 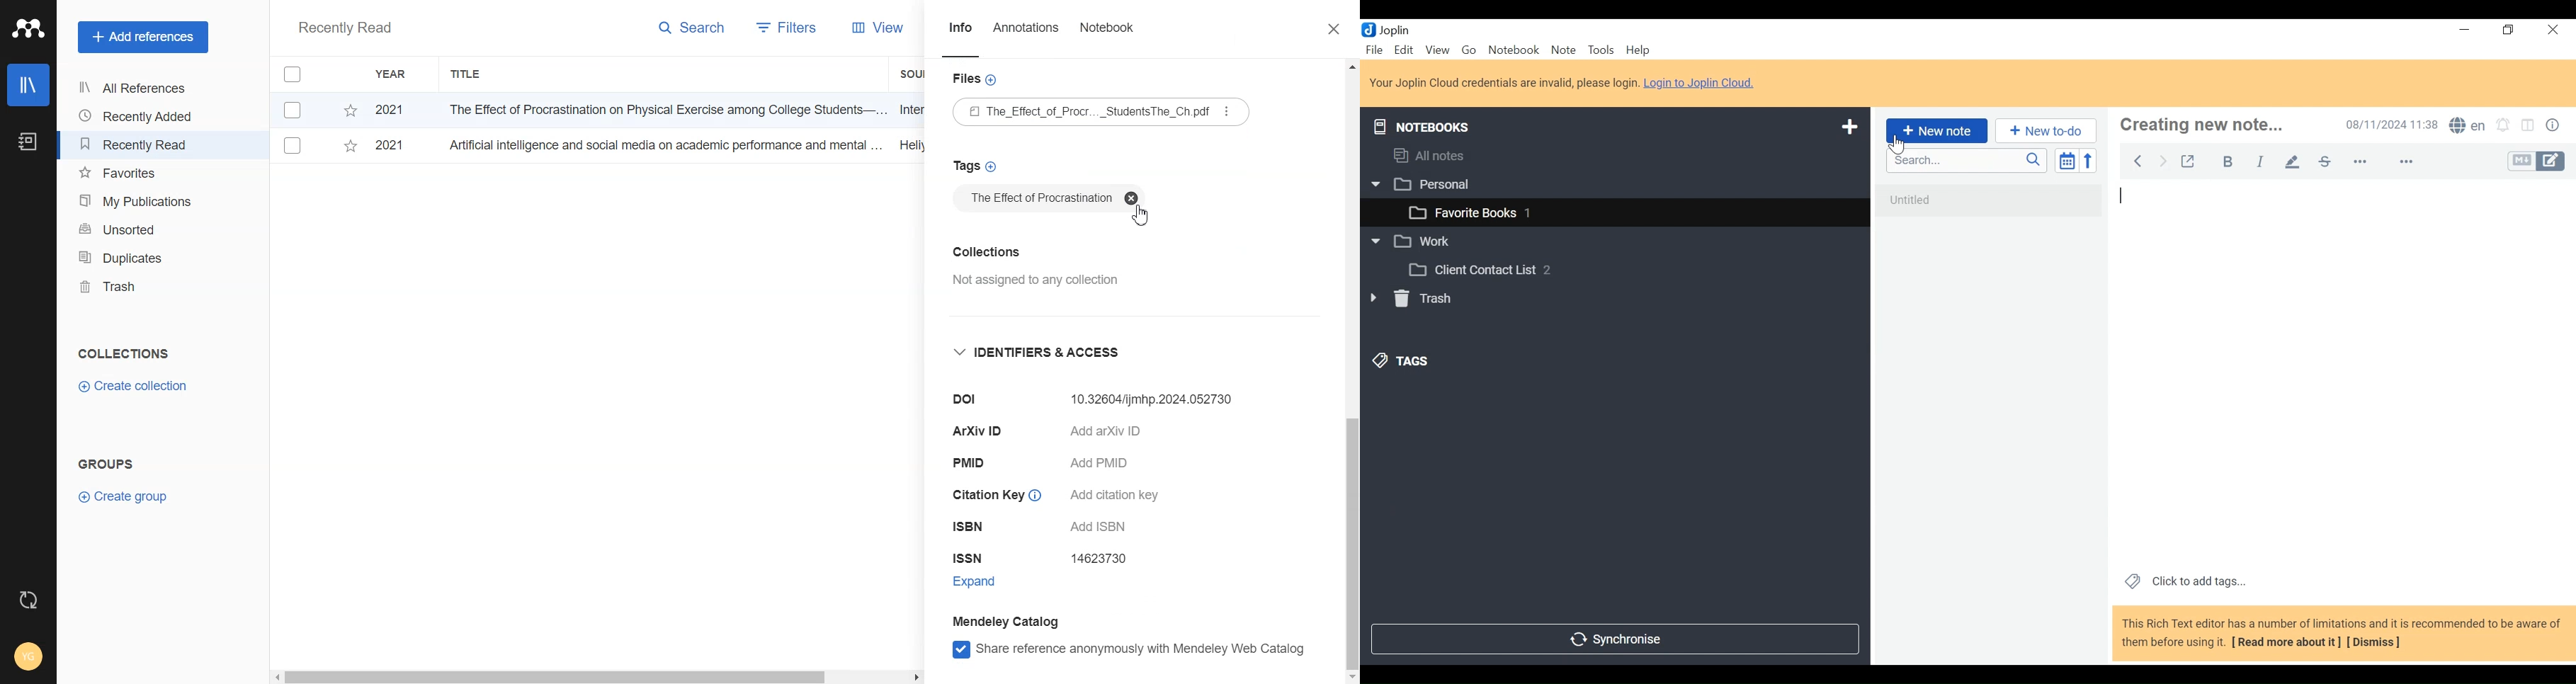 What do you see at coordinates (2292, 162) in the screenshot?
I see `Highlight` at bounding box center [2292, 162].